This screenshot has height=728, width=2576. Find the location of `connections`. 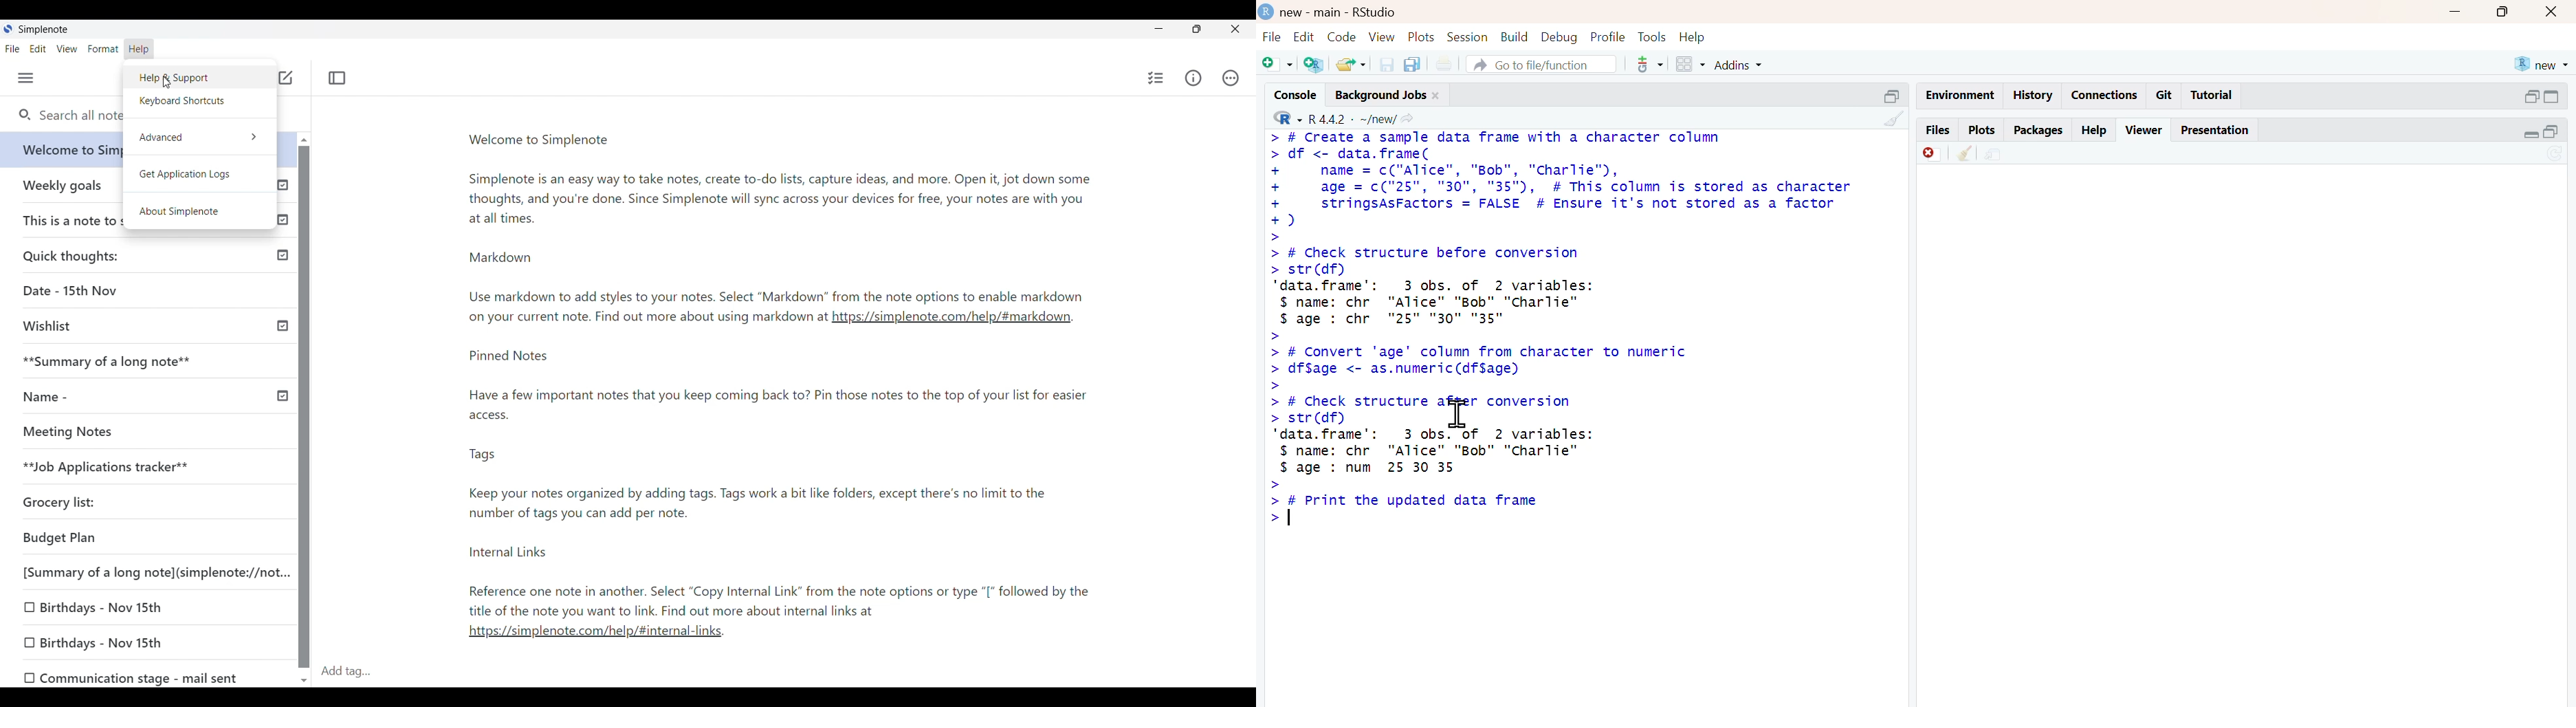

connections is located at coordinates (2106, 95).